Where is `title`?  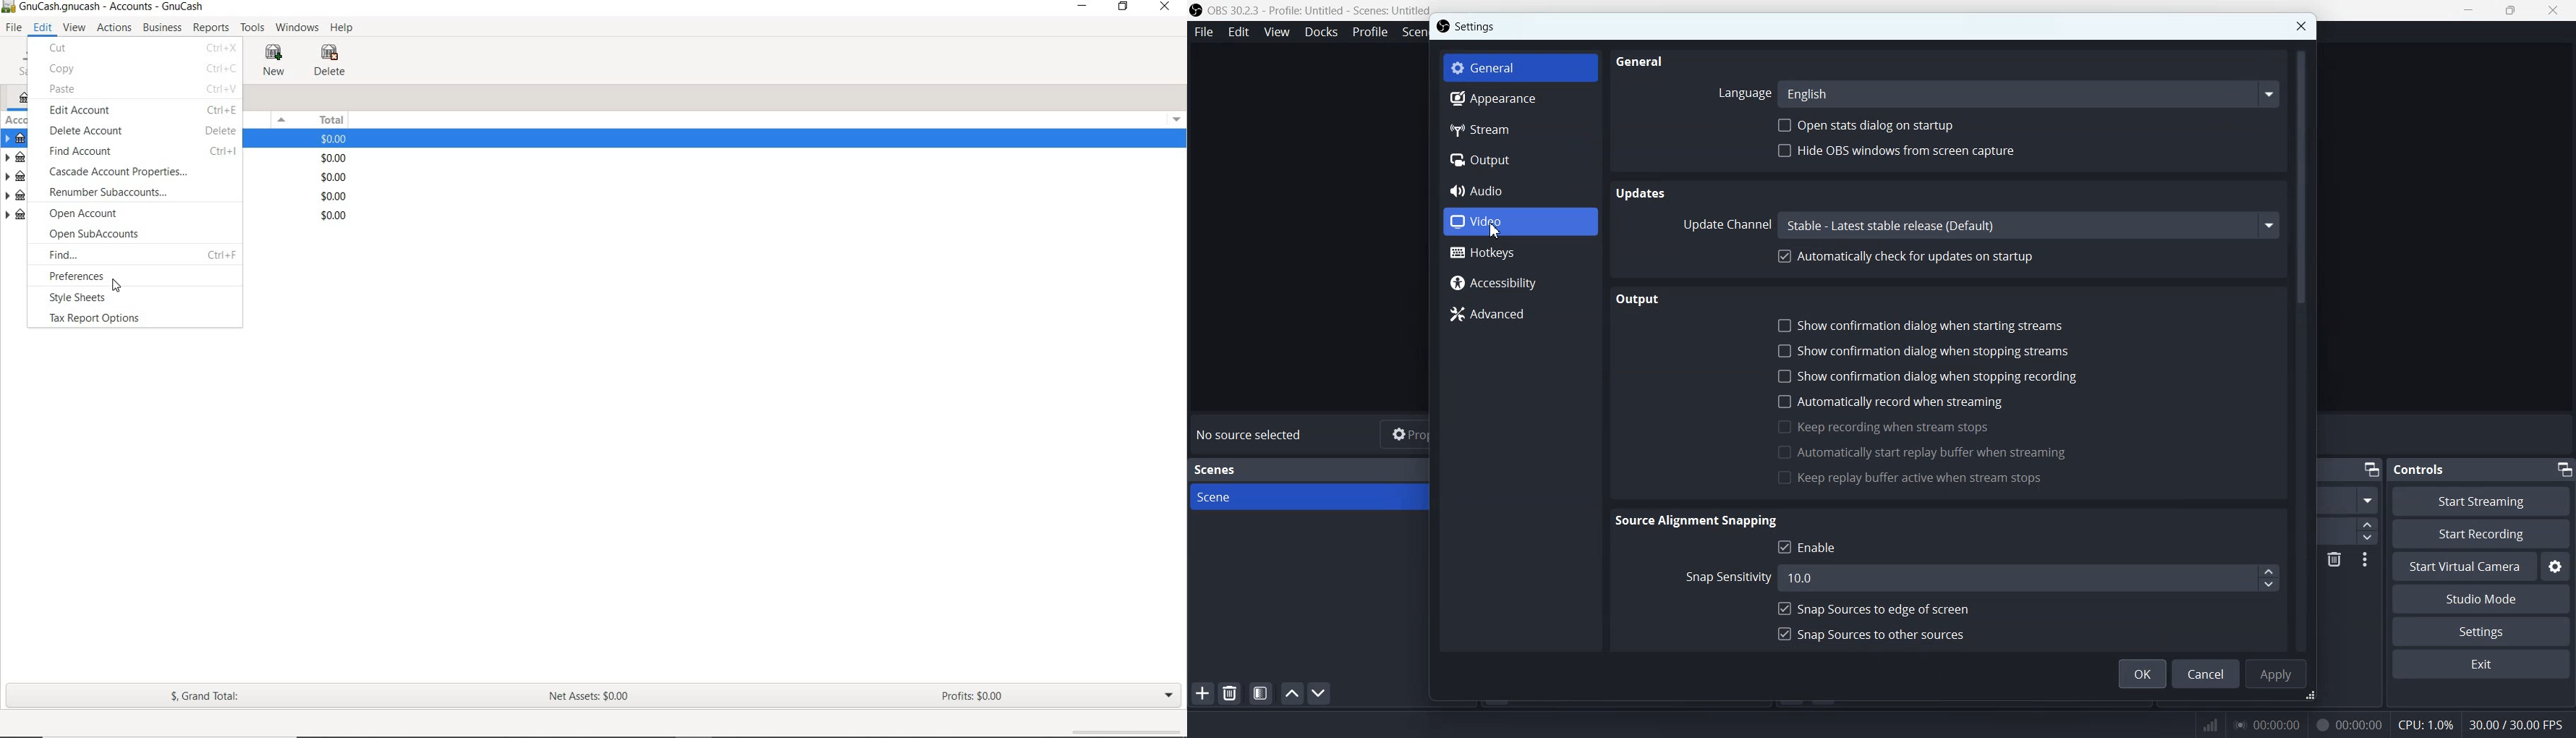 title is located at coordinates (112, 8).